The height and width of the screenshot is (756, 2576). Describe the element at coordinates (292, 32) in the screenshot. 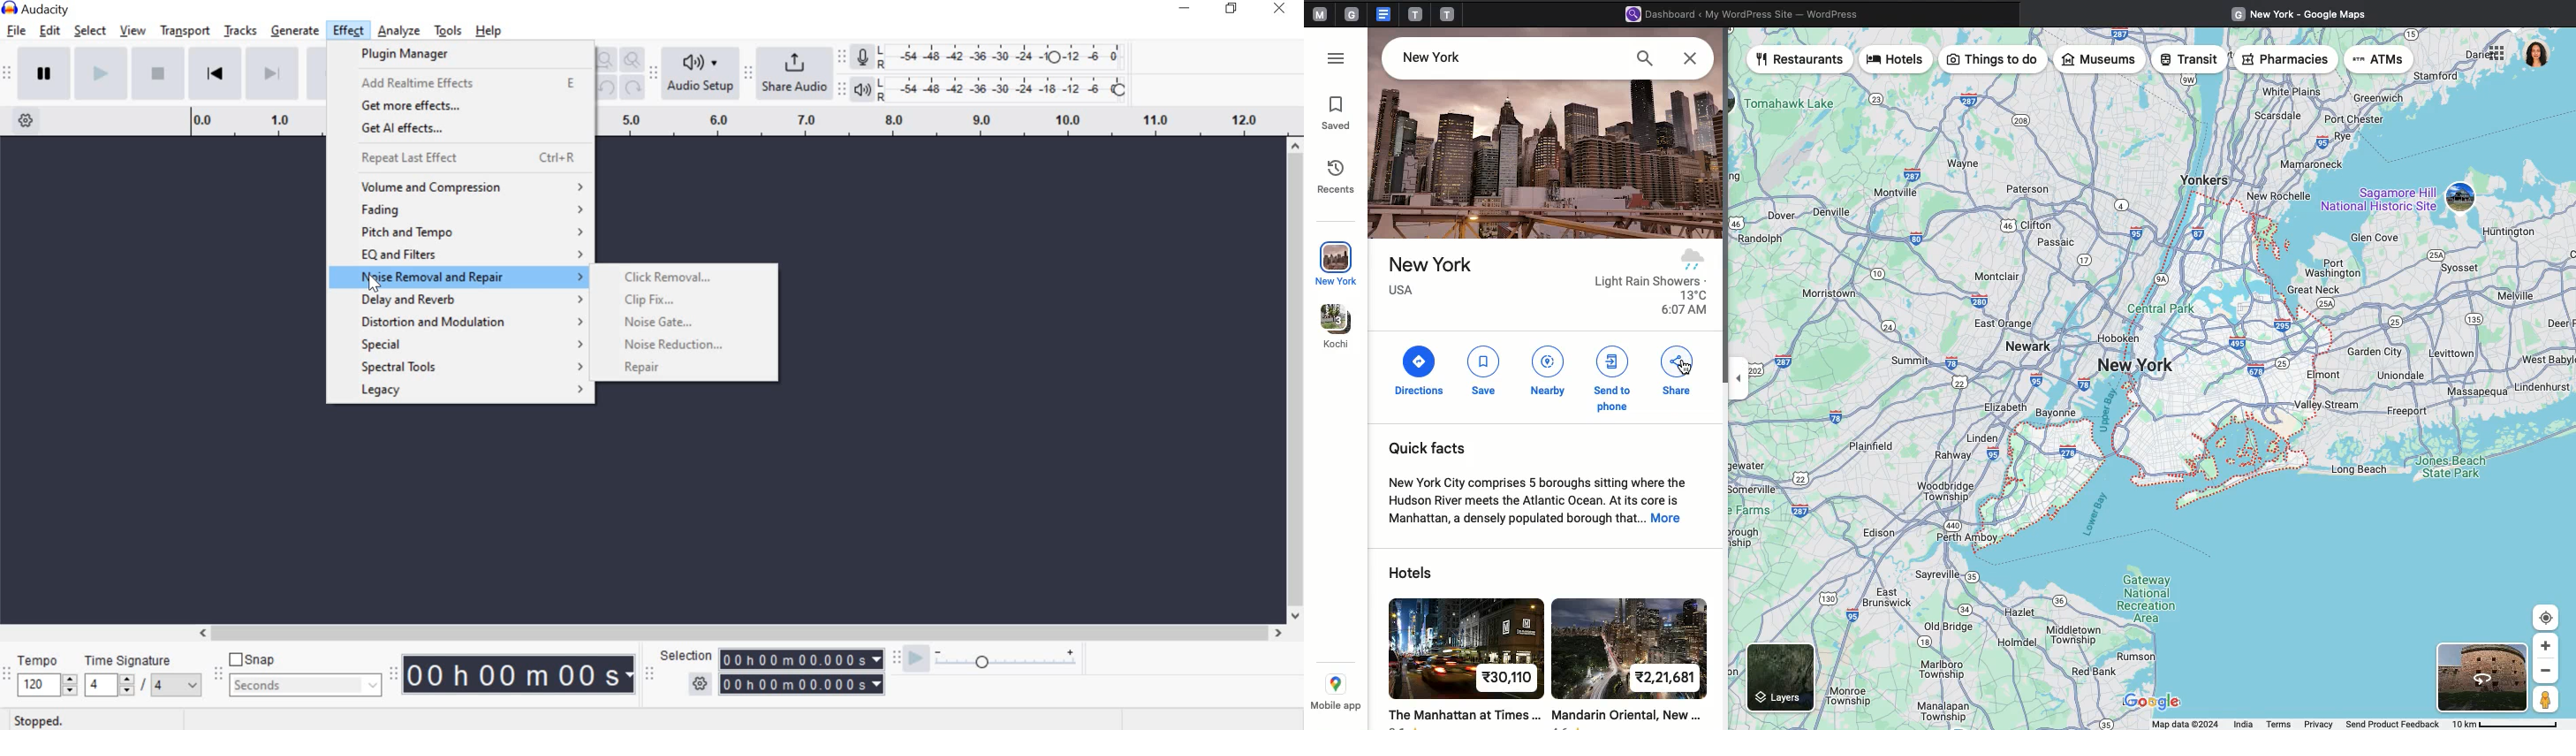

I see `generate` at that location.